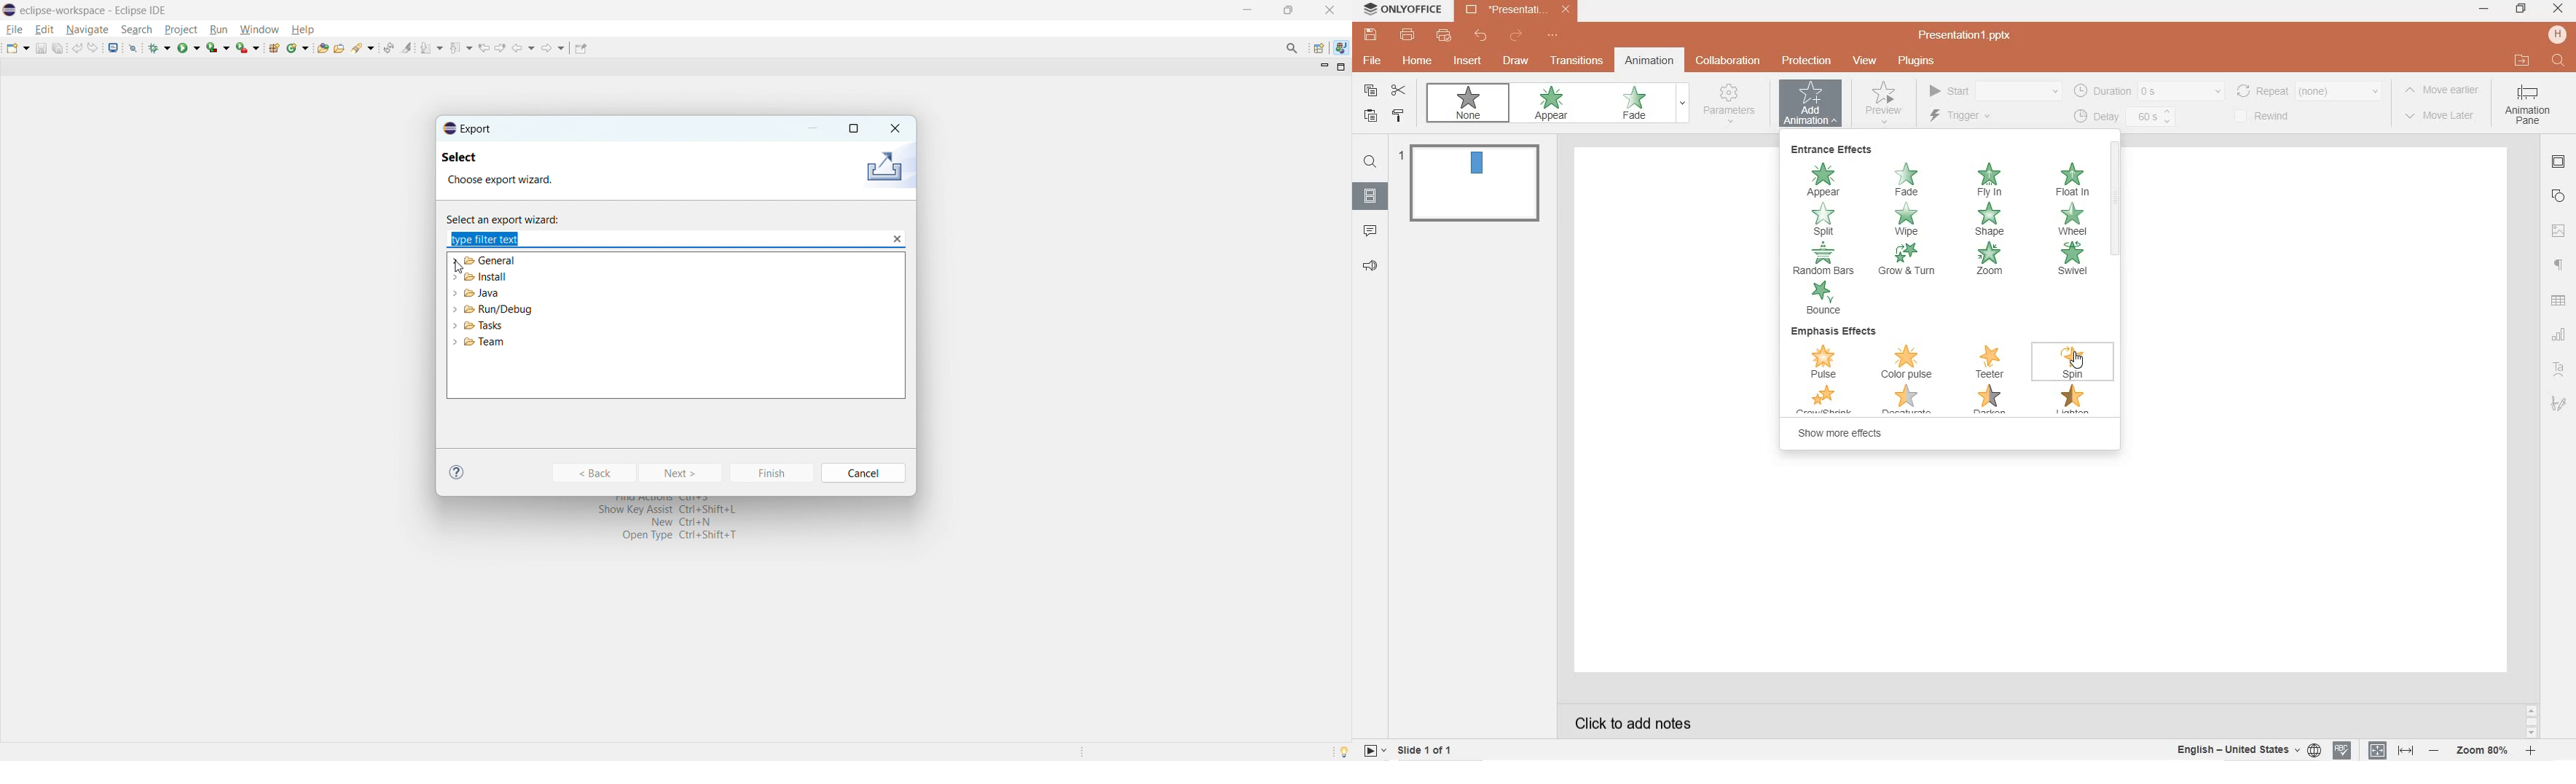 The width and height of the screenshot is (2576, 784). I want to click on paragraph settings, so click(2559, 264).